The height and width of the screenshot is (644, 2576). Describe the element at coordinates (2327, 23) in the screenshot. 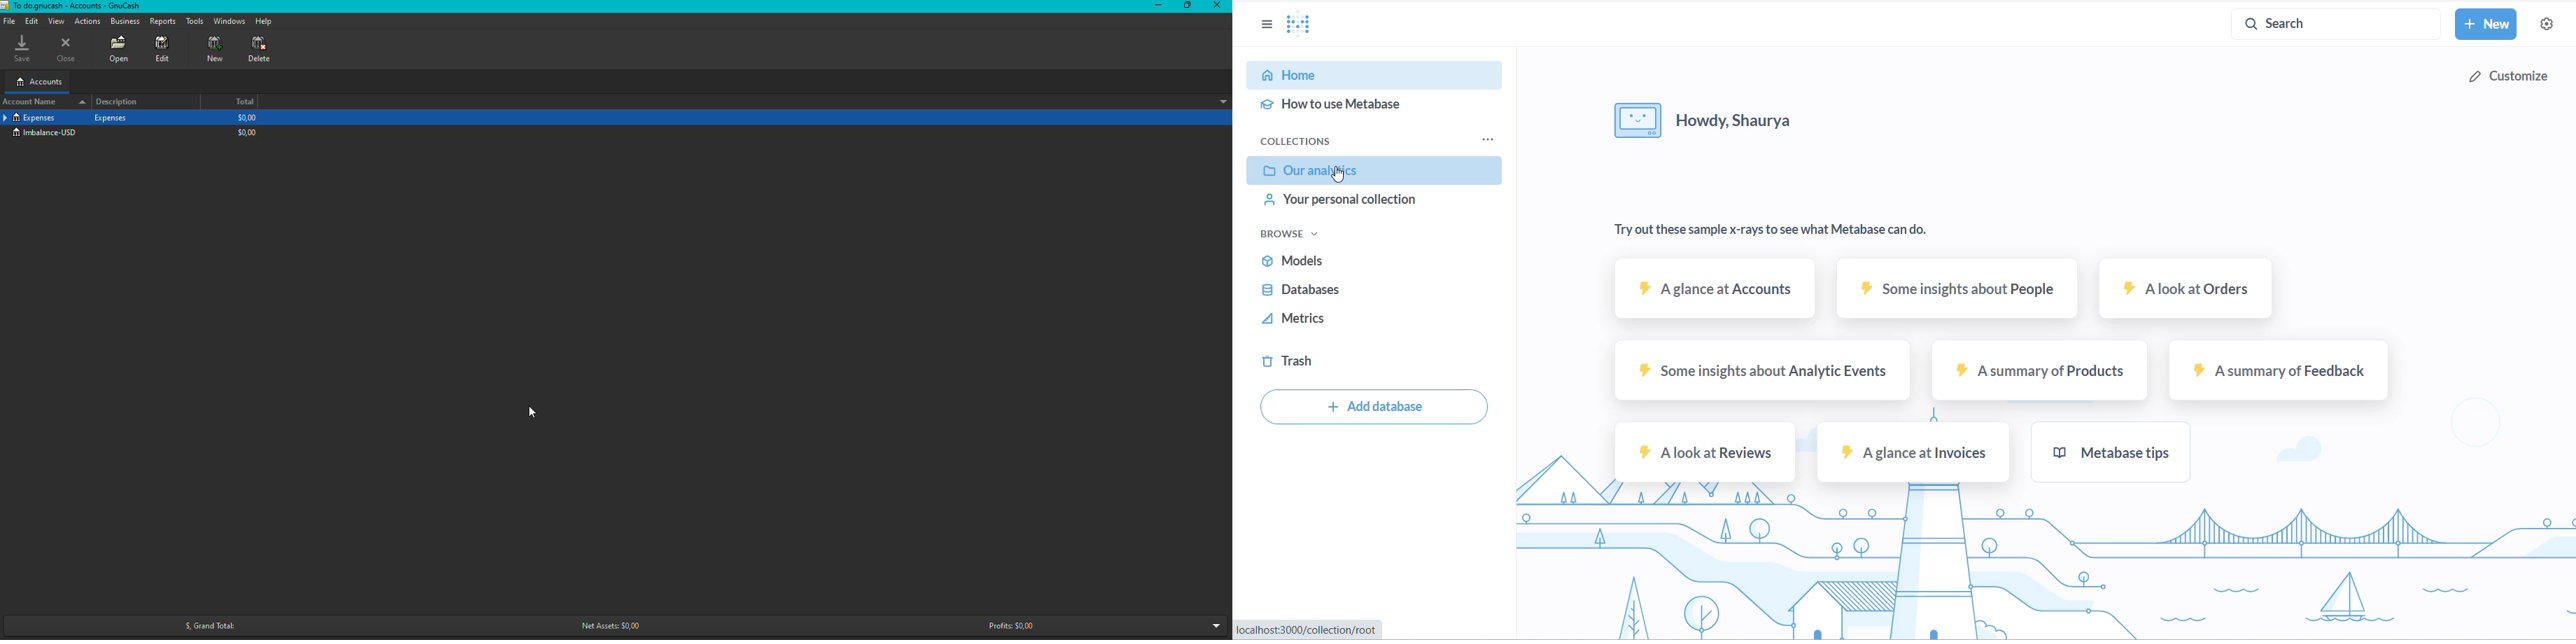

I see `search` at that location.